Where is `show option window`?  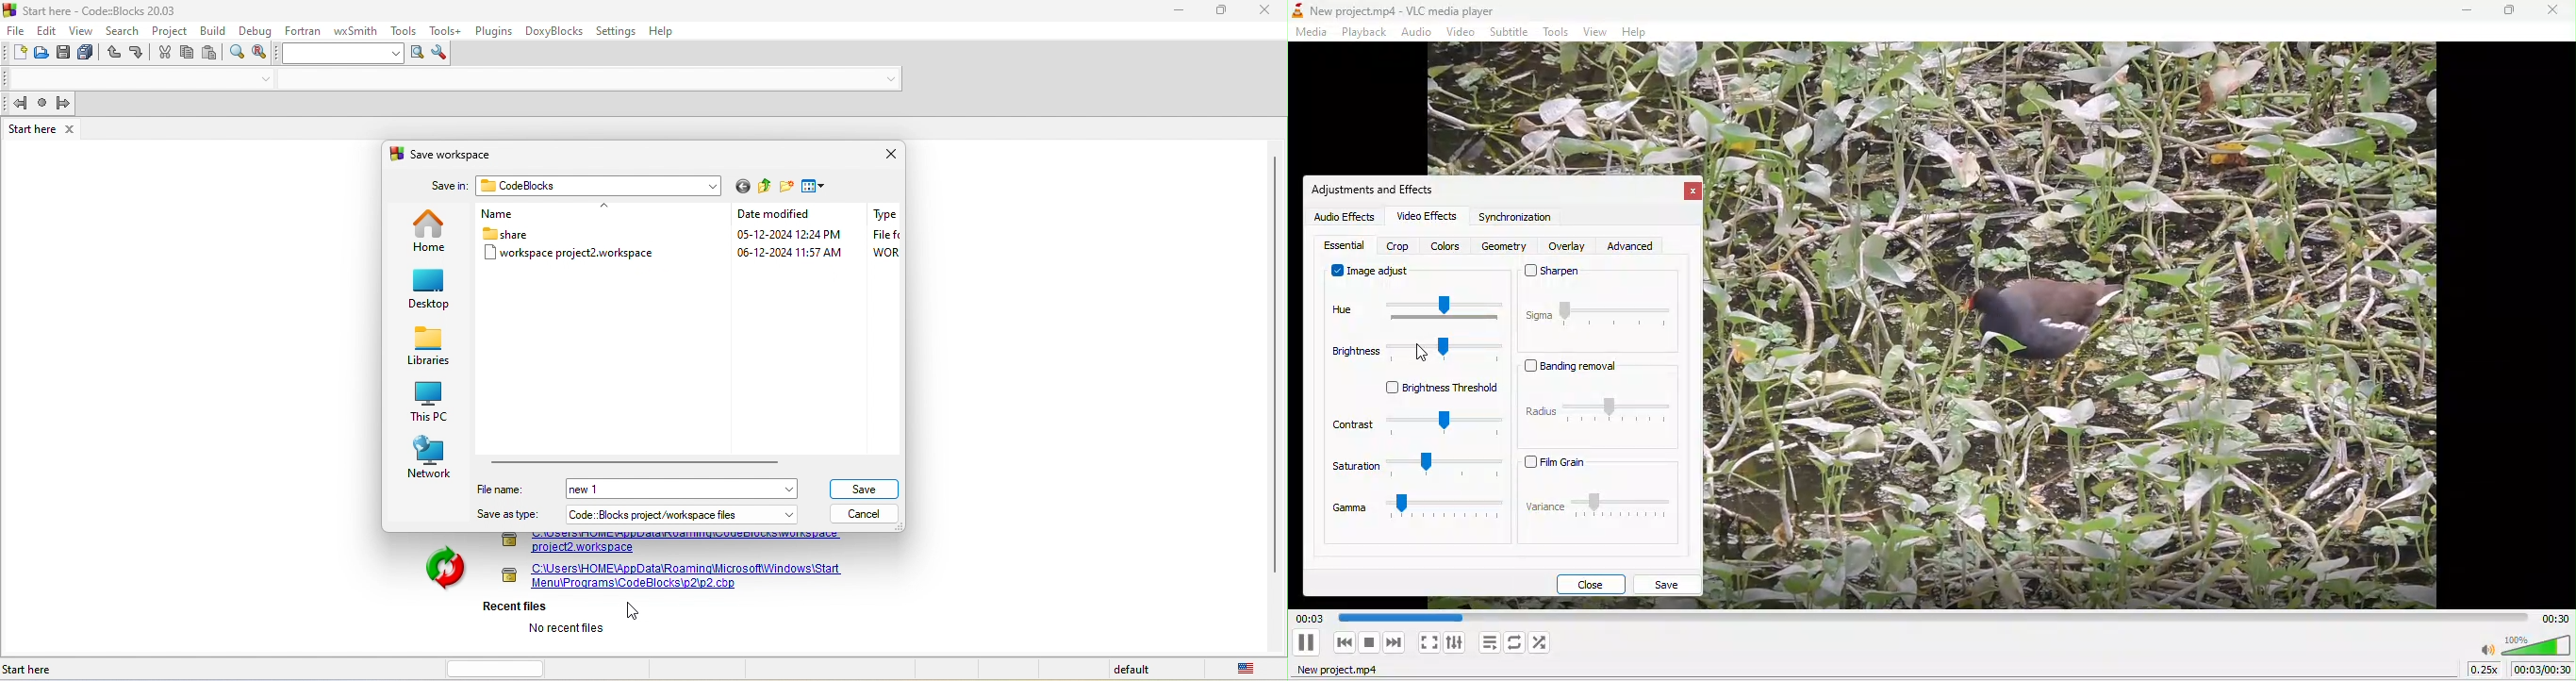 show option window is located at coordinates (442, 54).